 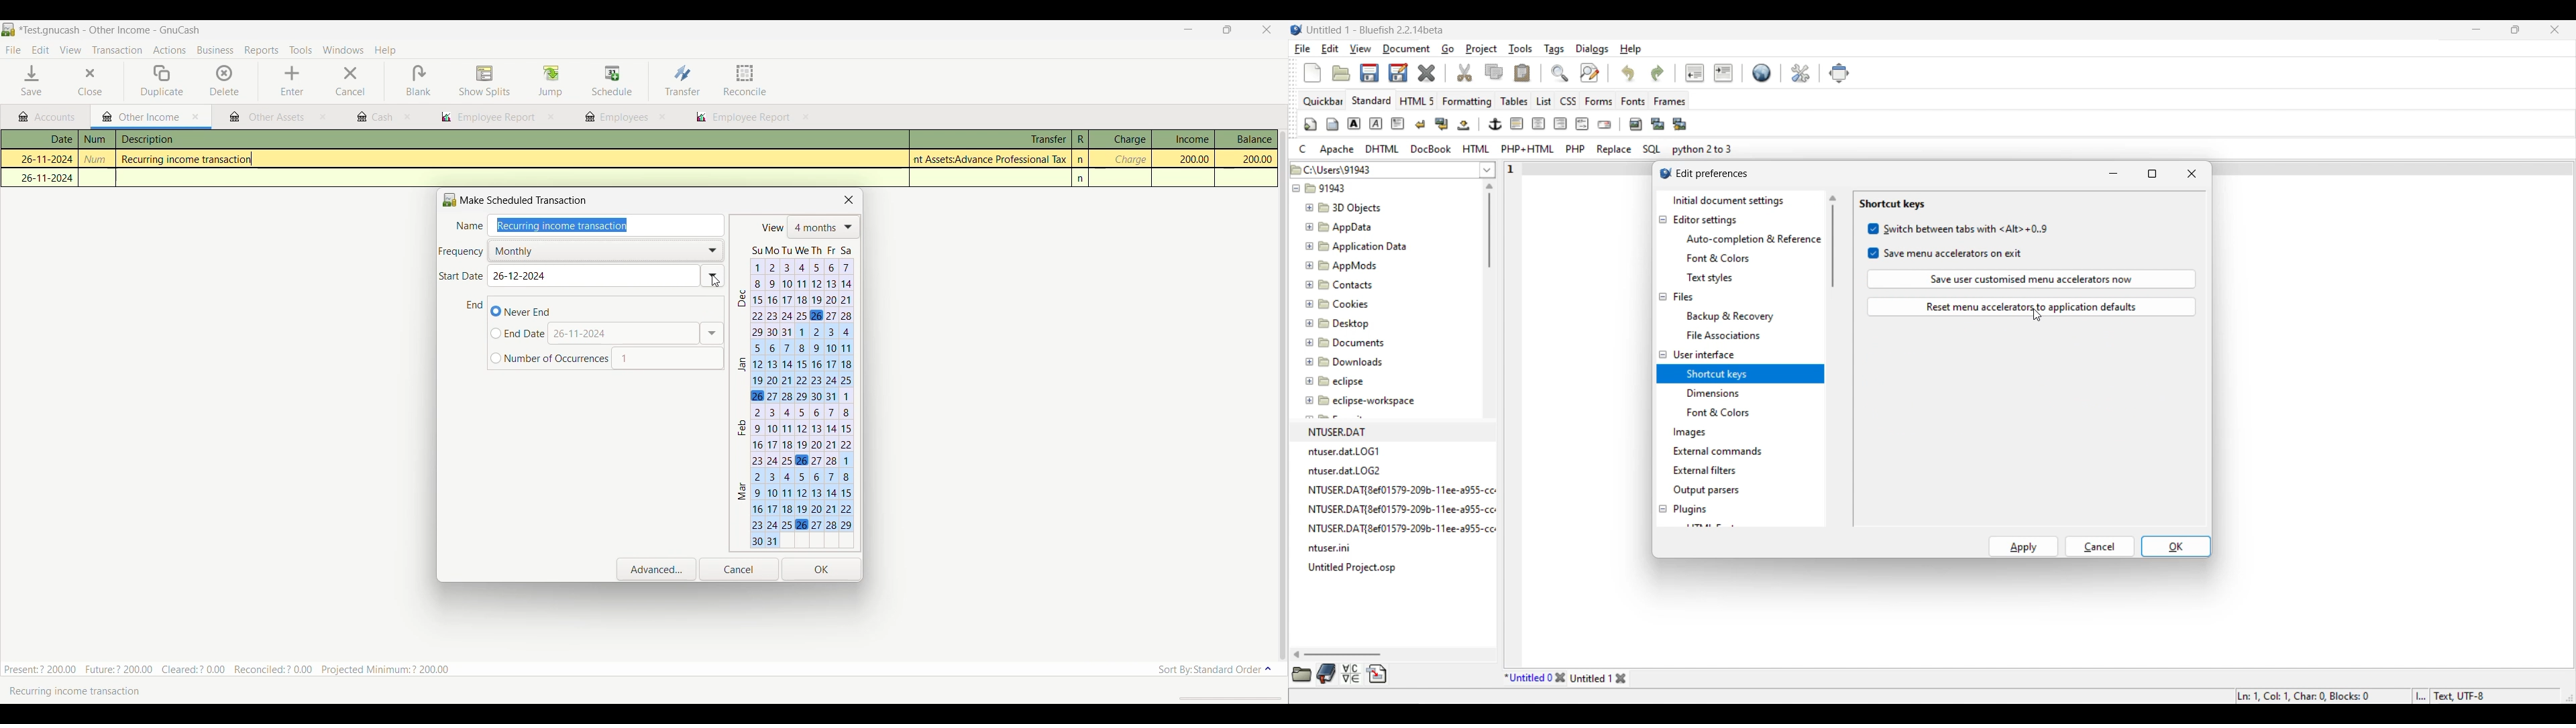 I want to click on Code language options, so click(x=1516, y=149).